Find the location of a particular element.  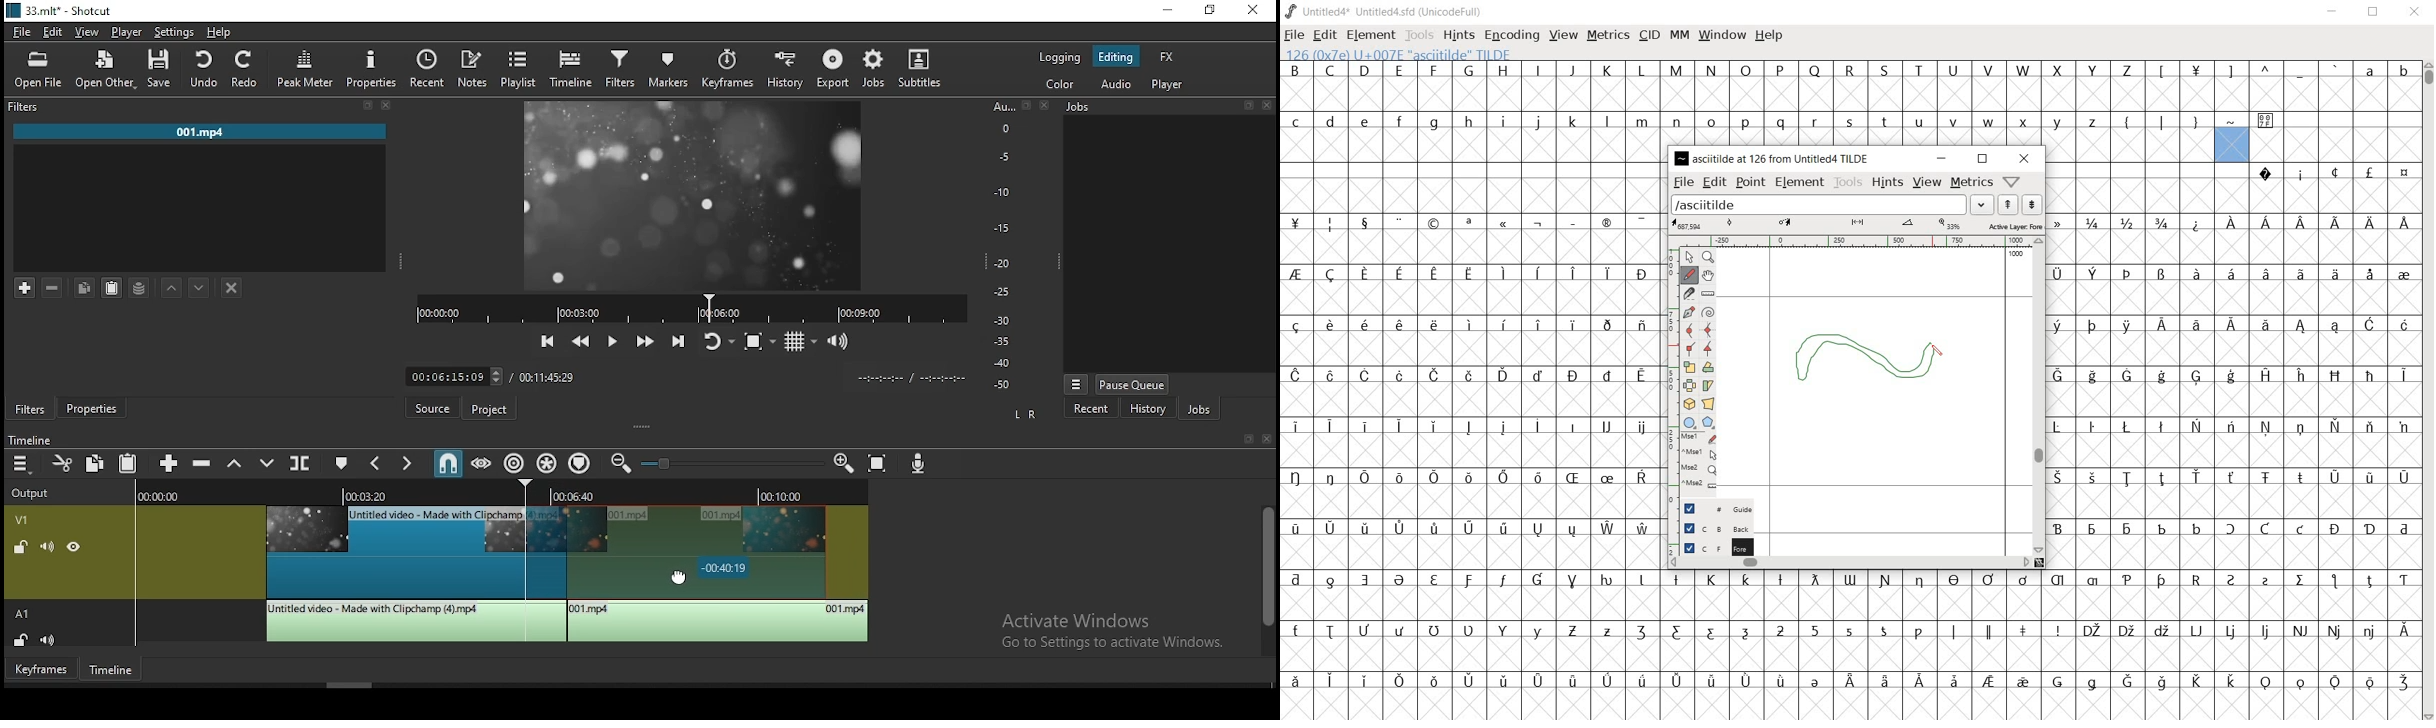

elapsed time is located at coordinates (440, 376).